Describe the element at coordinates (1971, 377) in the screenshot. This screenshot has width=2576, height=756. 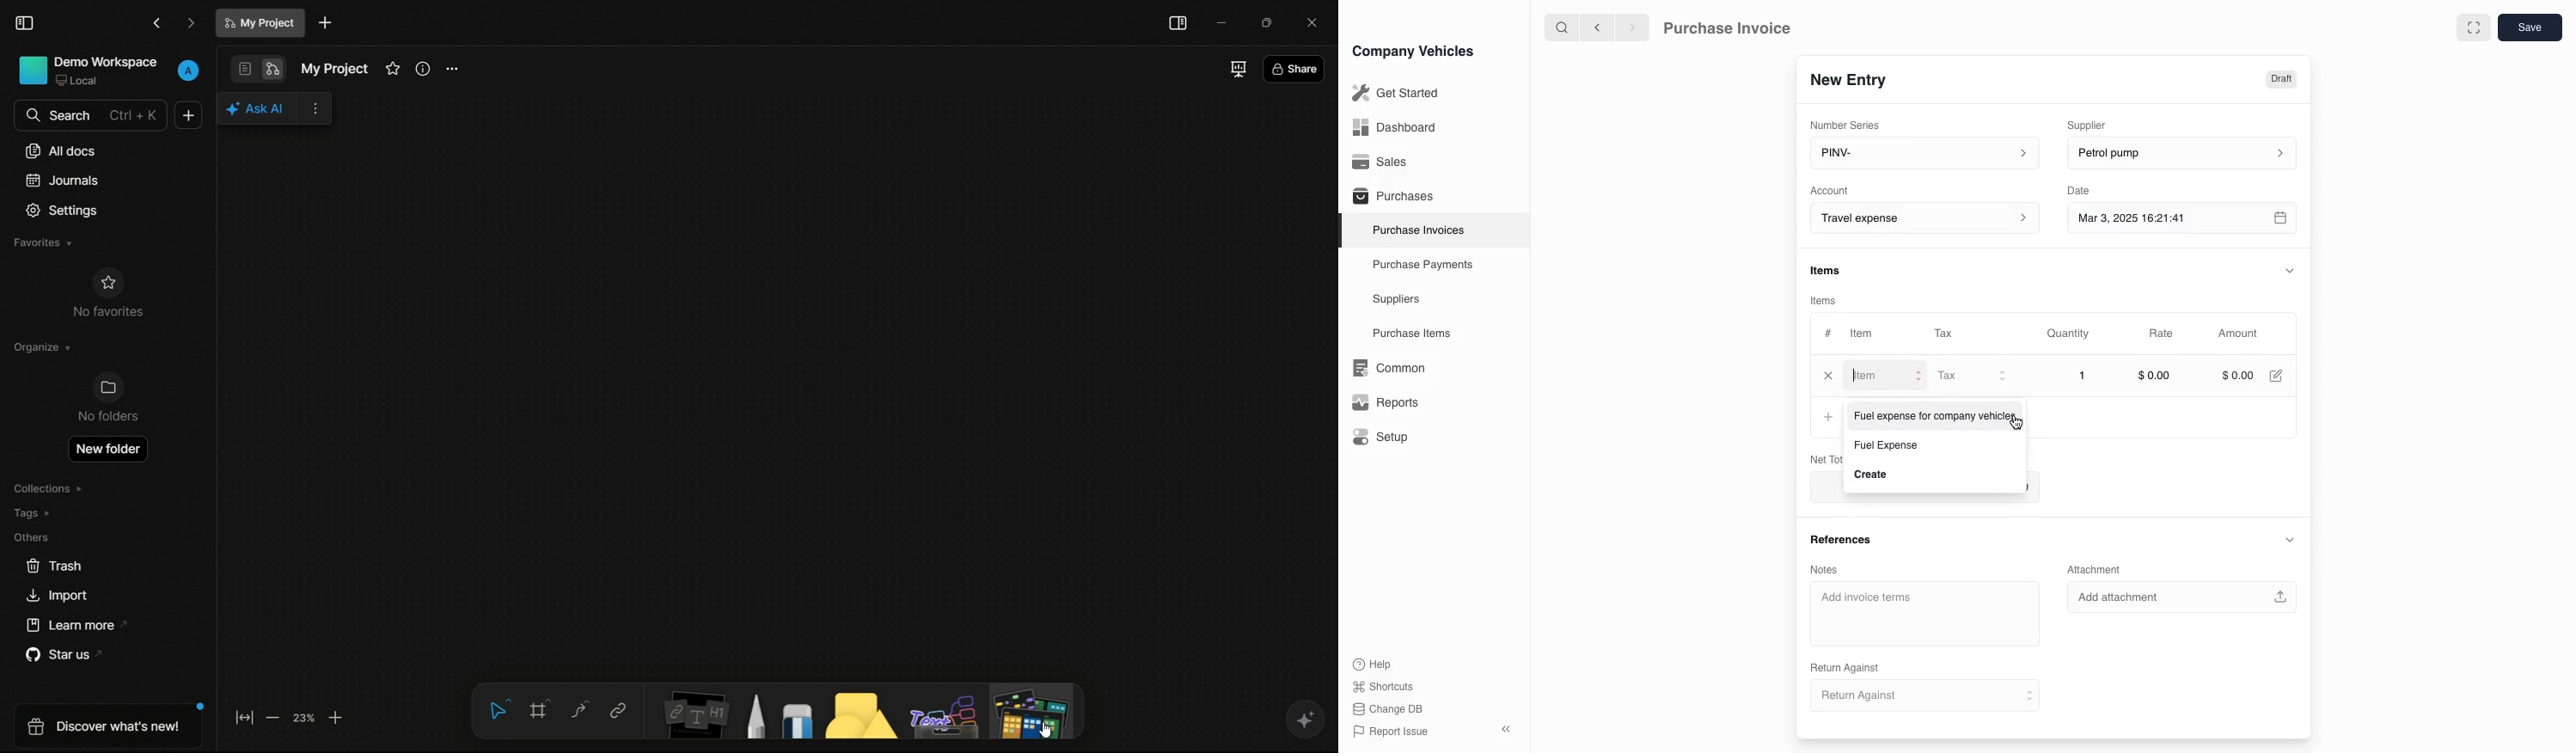
I see `Tax ` at that location.